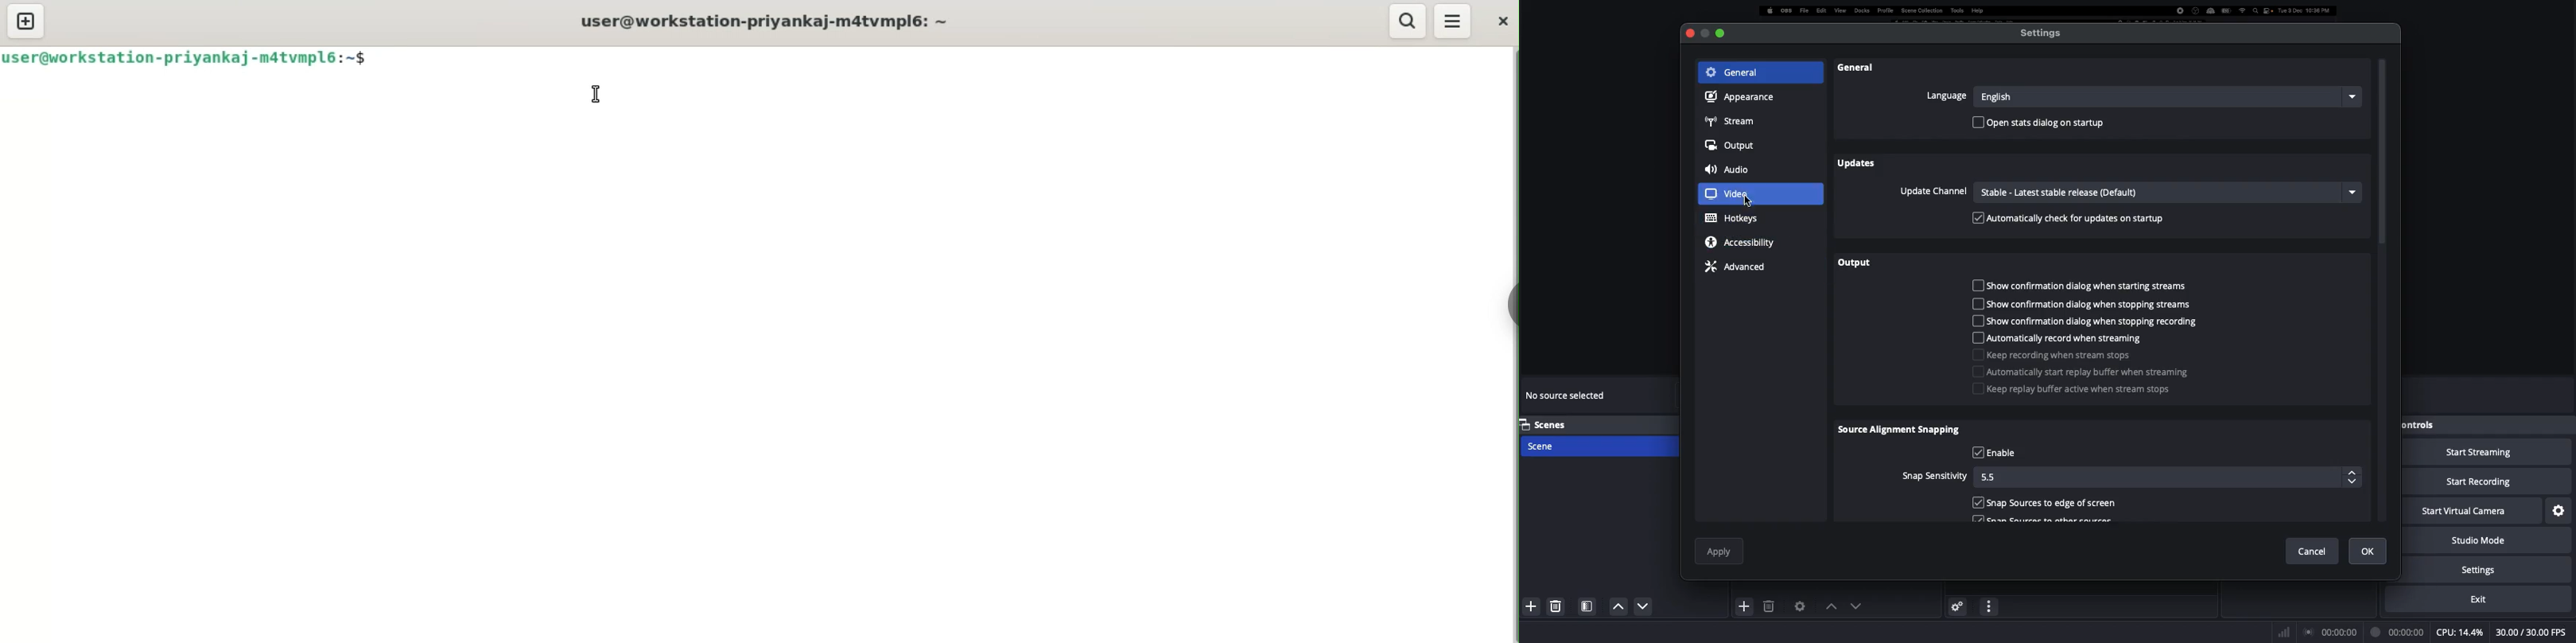  What do you see at coordinates (1745, 605) in the screenshot?
I see `Add` at bounding box center [1745, 605].